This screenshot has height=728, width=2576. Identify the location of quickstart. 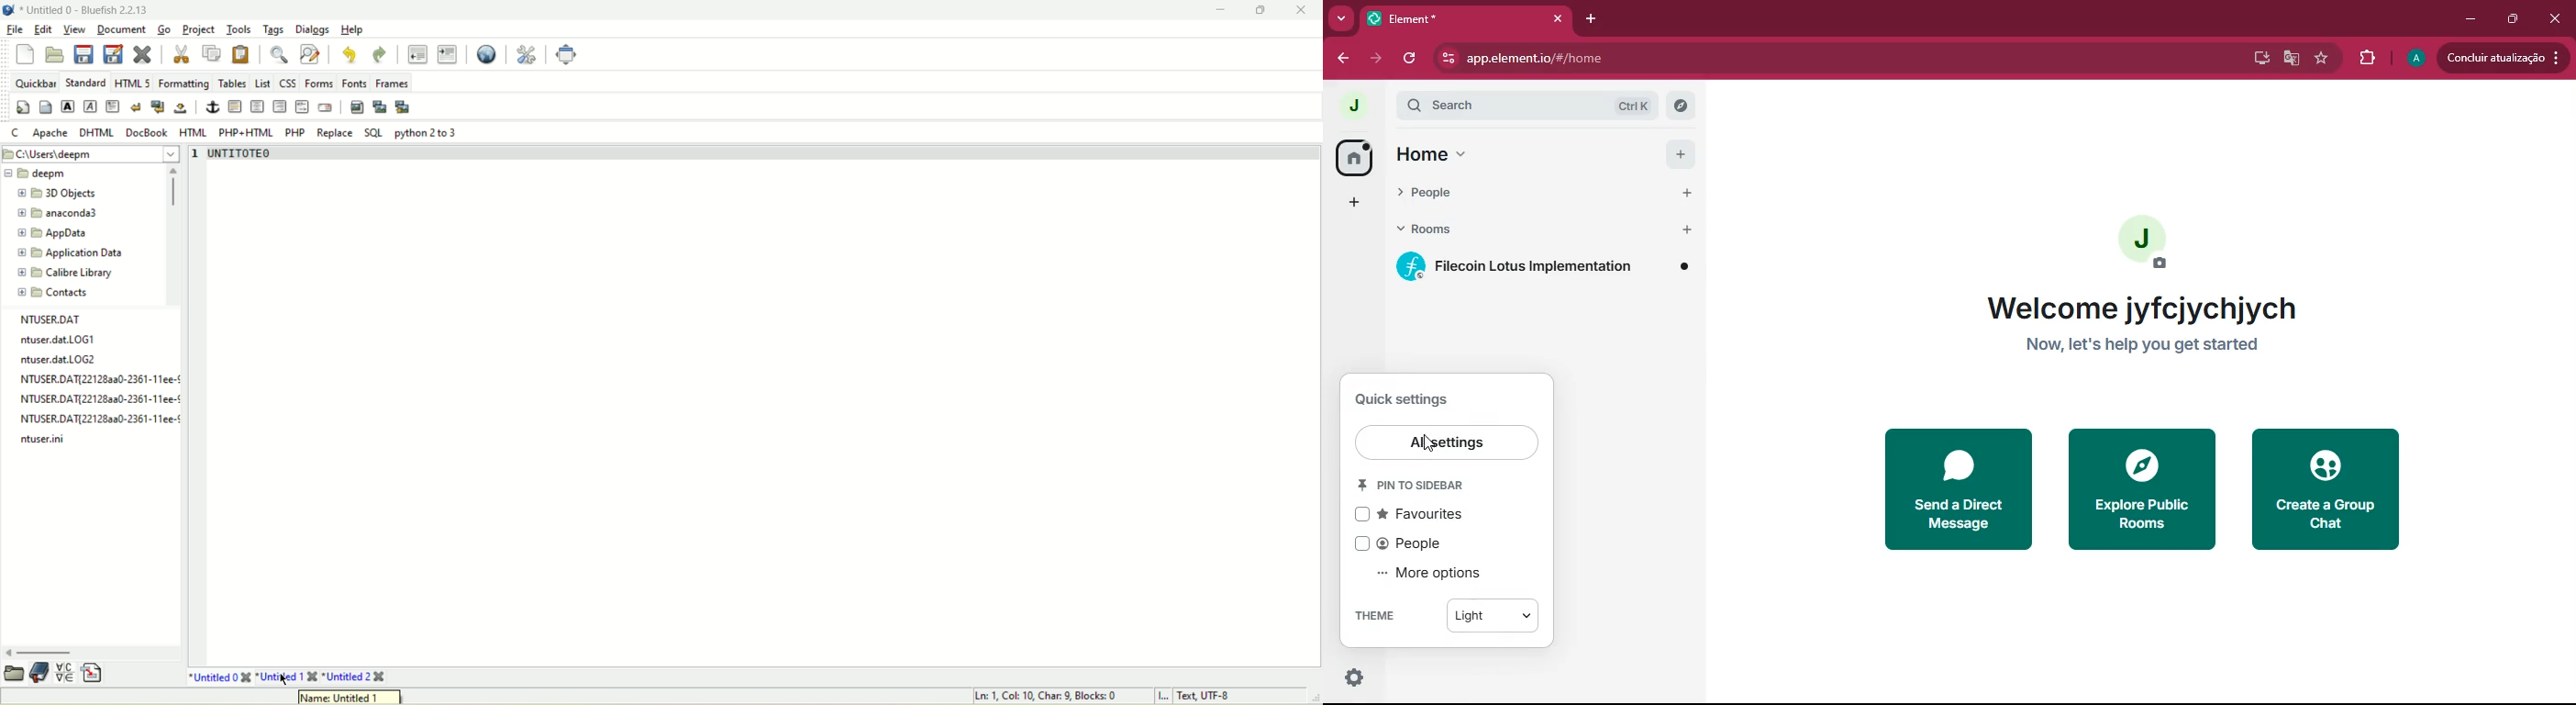
(21, 108).